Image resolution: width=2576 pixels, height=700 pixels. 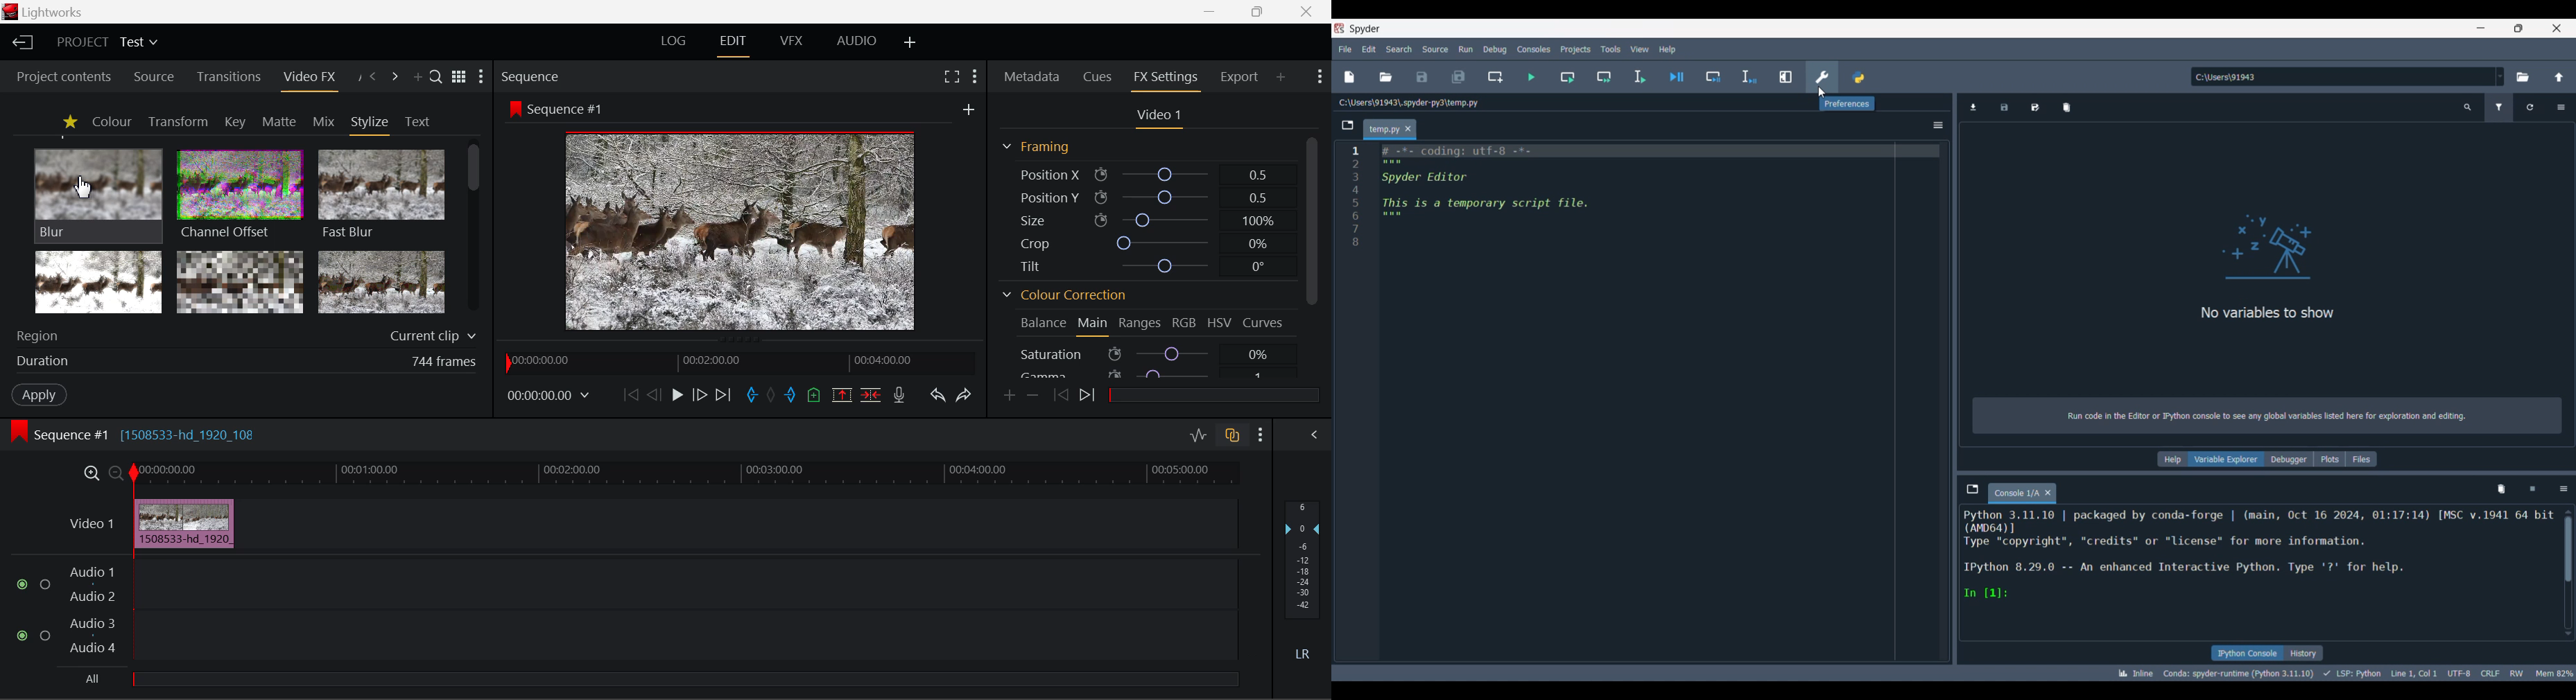 What do you see at coordinates (1409, 102) in the screenshot?
I see `File location` at bounding box center [1409, 102].